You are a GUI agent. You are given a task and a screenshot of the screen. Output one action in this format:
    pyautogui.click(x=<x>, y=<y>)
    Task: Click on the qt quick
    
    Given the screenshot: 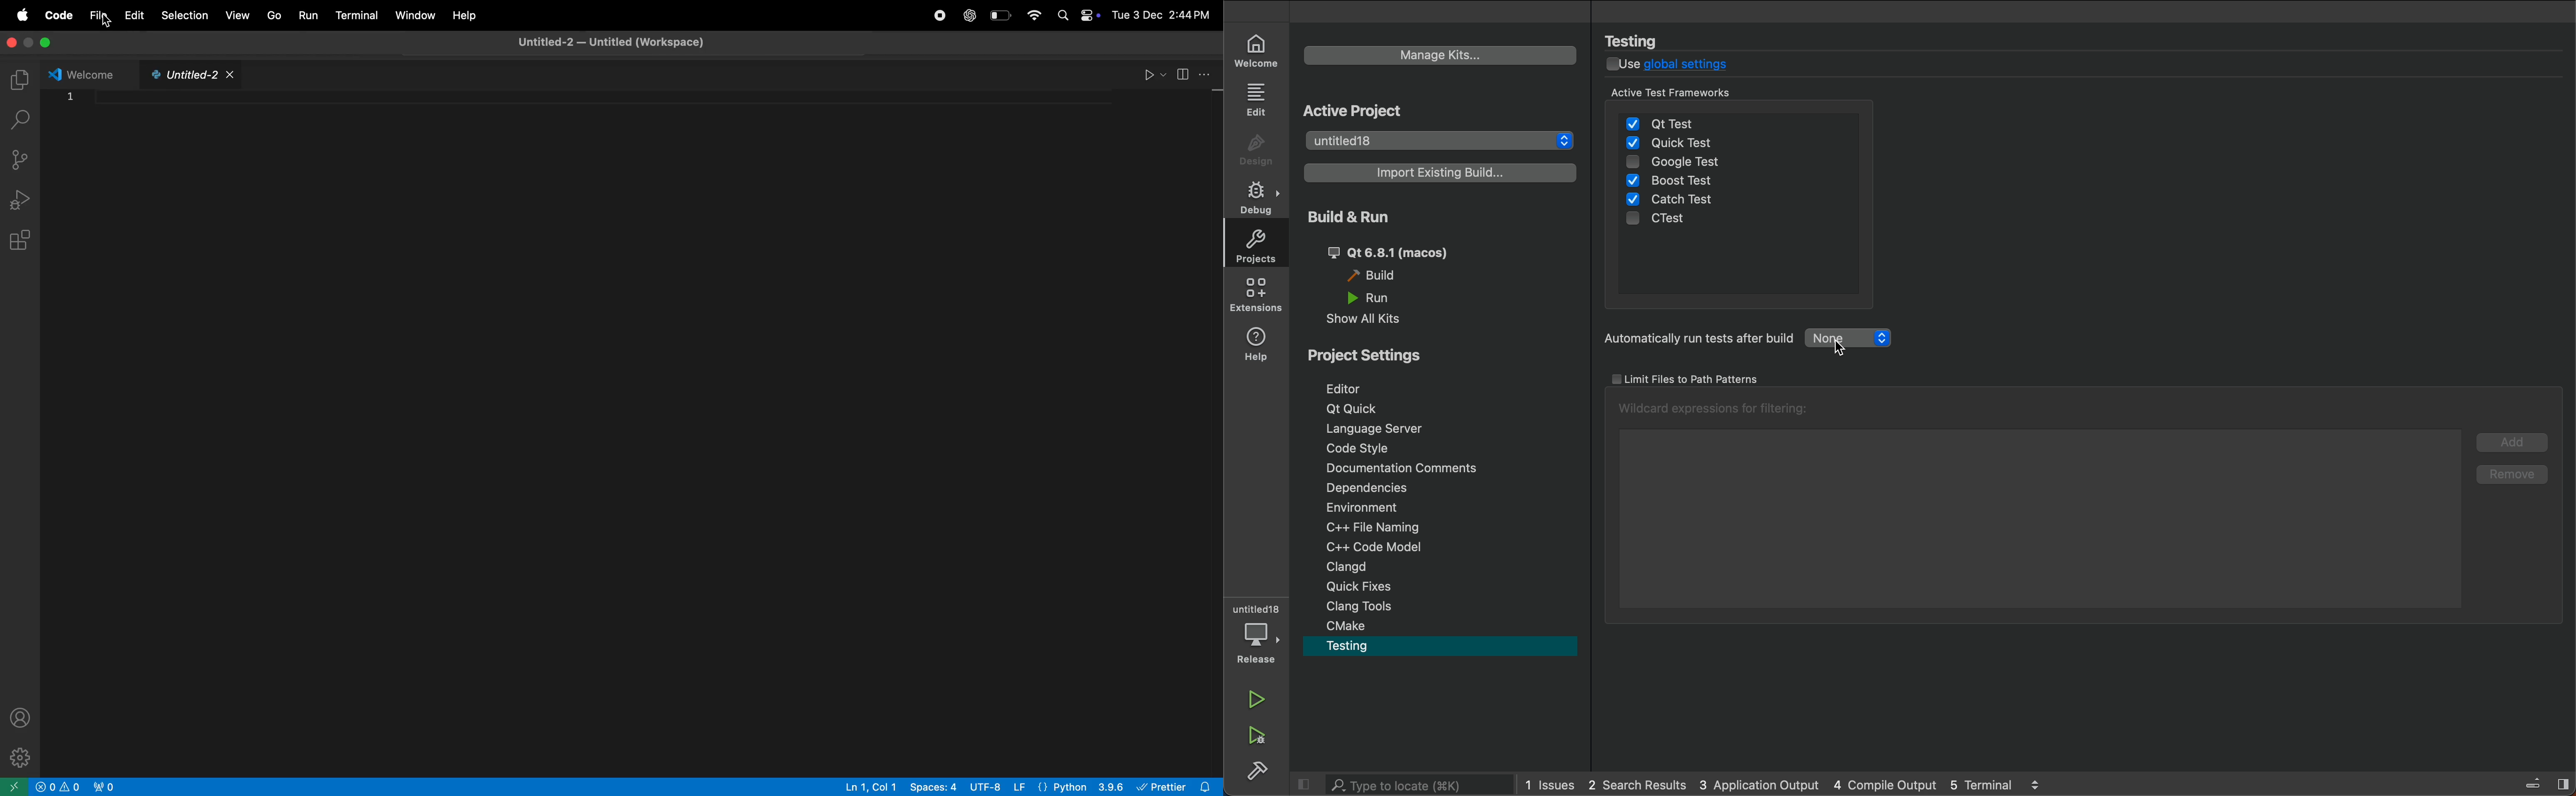 What is the action you would take?
    pyautogui.click(x=1352, y=406)
    